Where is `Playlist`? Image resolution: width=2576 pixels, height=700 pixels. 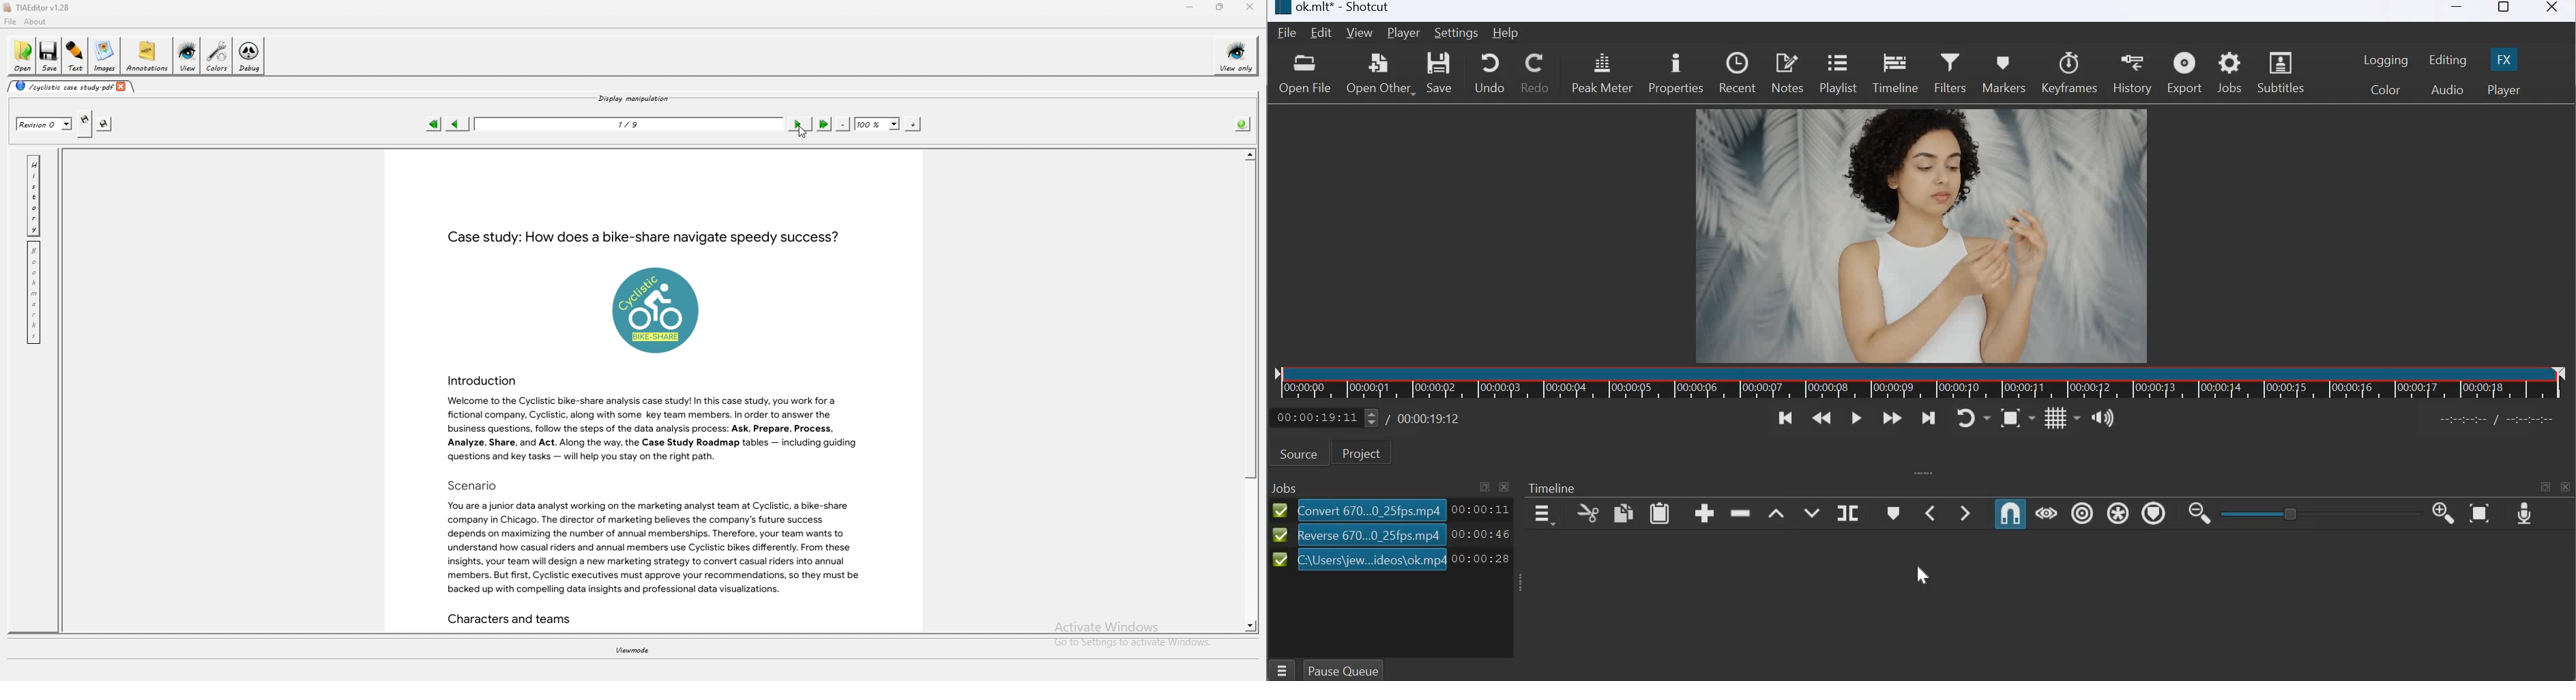 Playlist is located at coordinates (1841, 74).